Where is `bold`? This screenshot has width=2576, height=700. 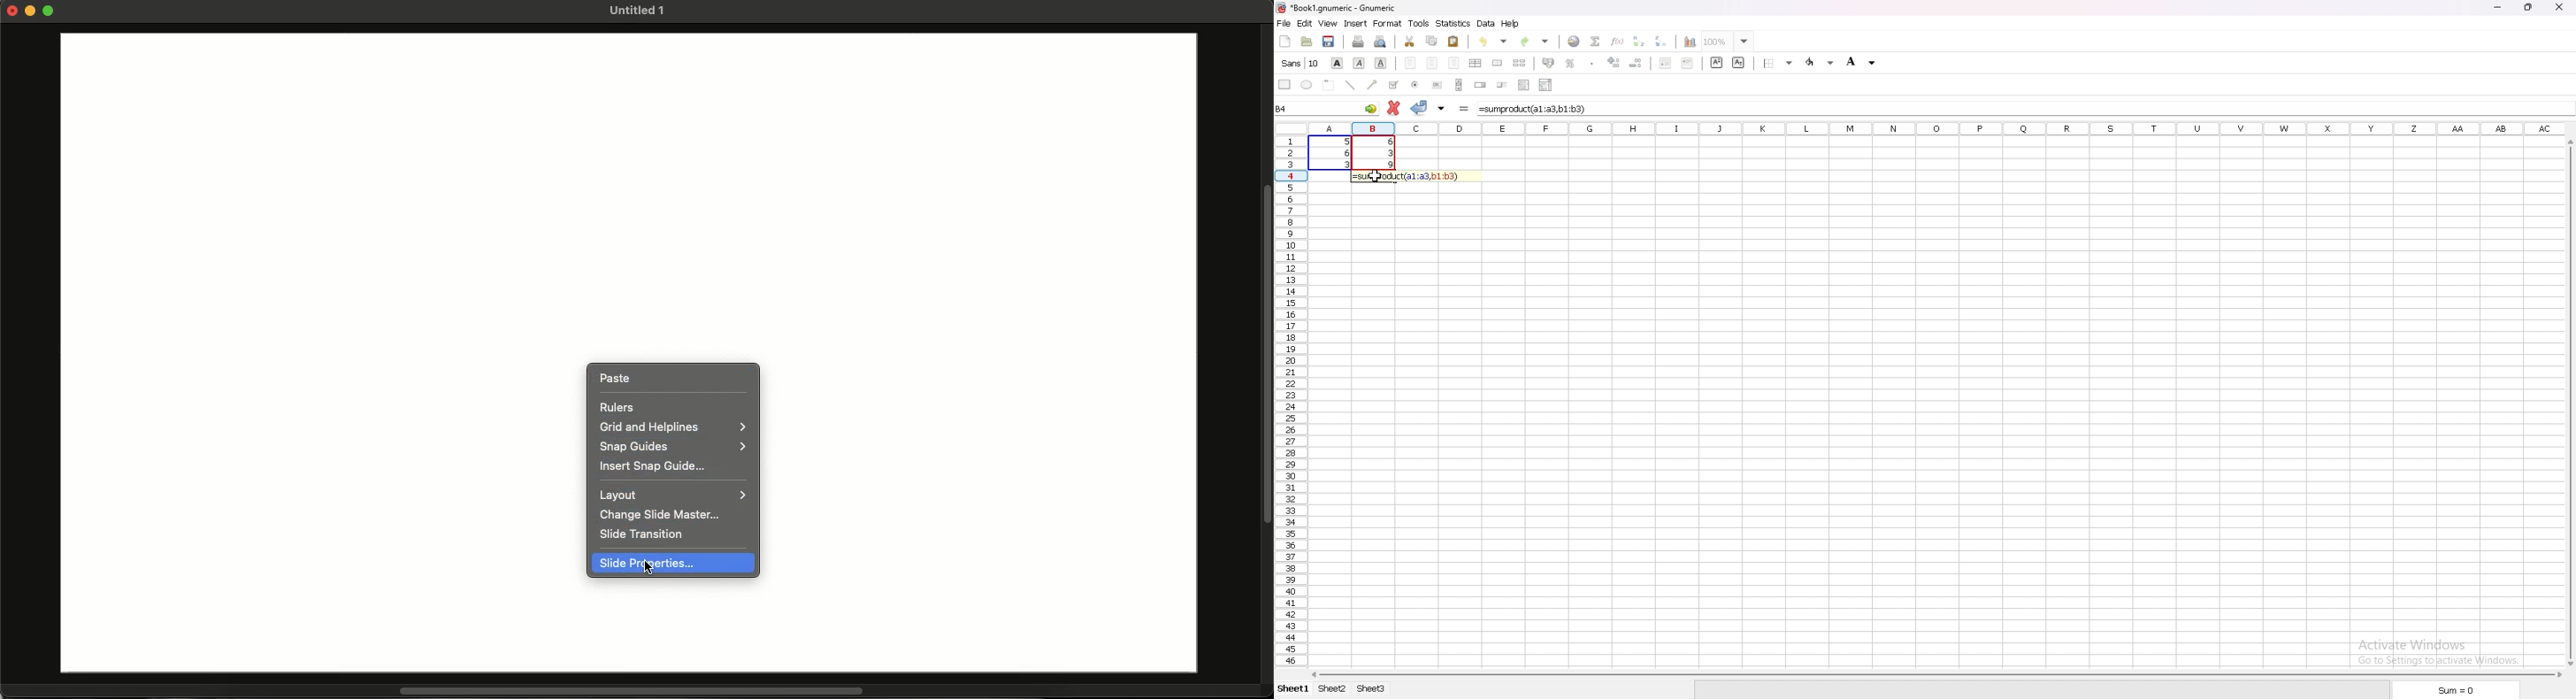
bold is located at coordinates (1337, 64).